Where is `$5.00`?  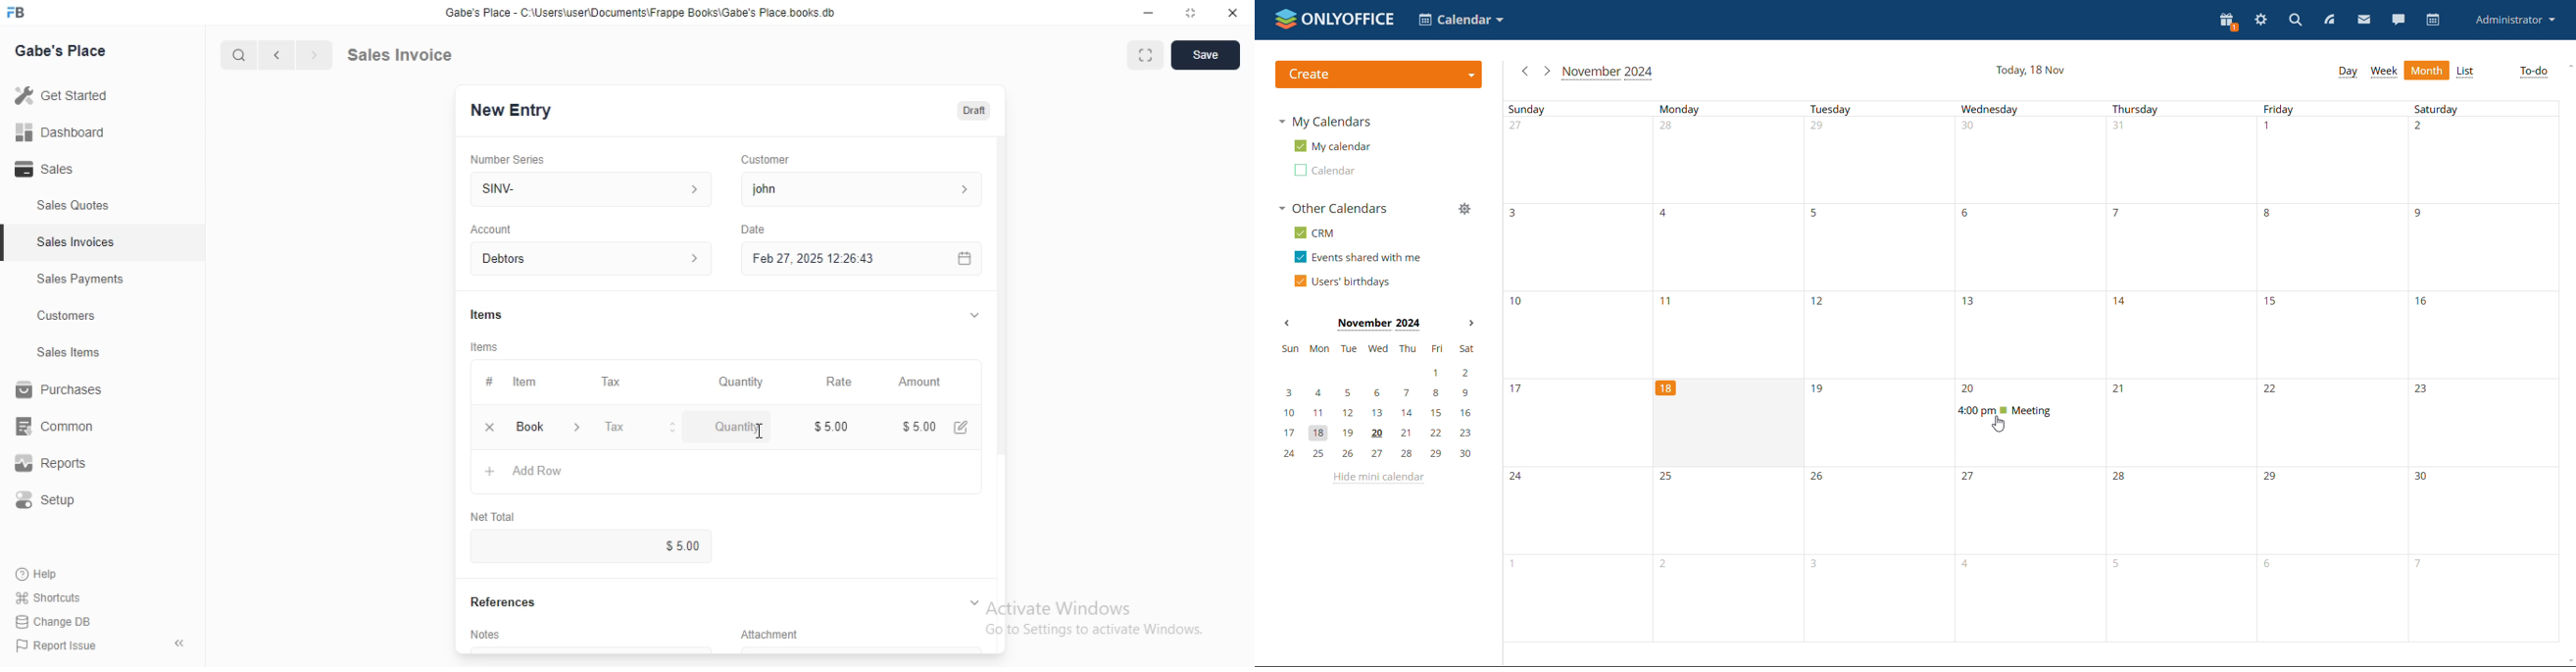
$5.00 is located at coordinates (938, 425).